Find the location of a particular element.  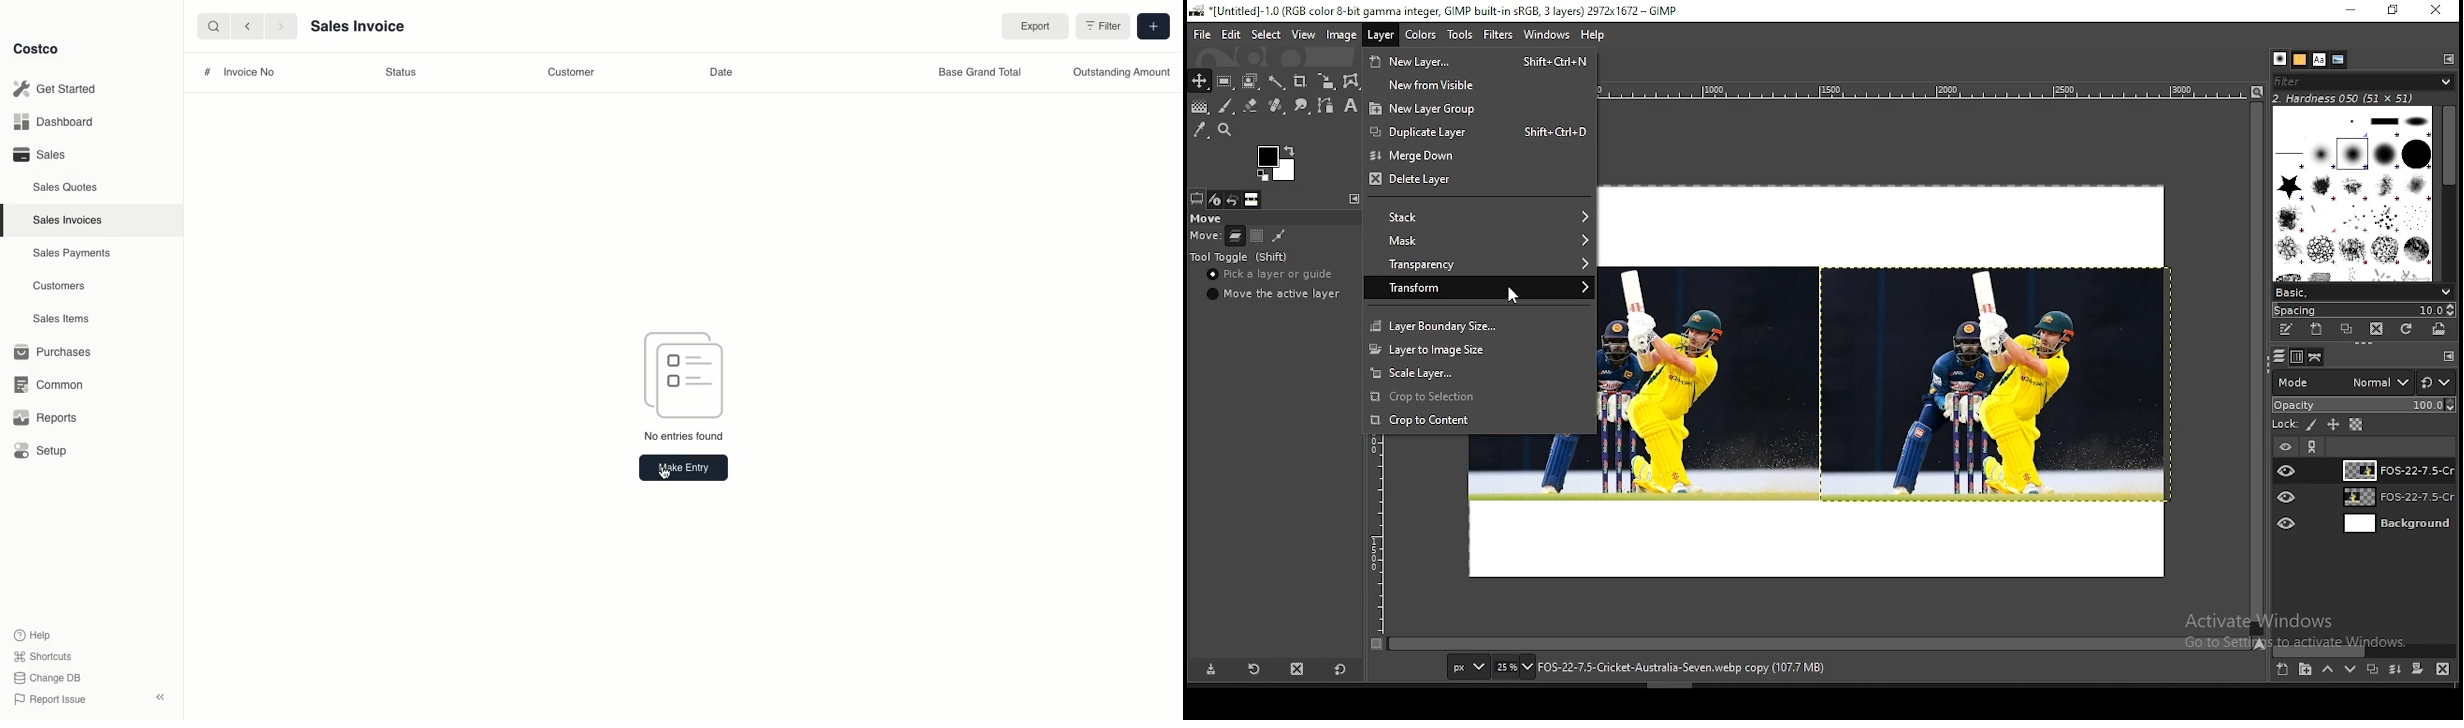

Change DB is located at coordinates (49, 676).